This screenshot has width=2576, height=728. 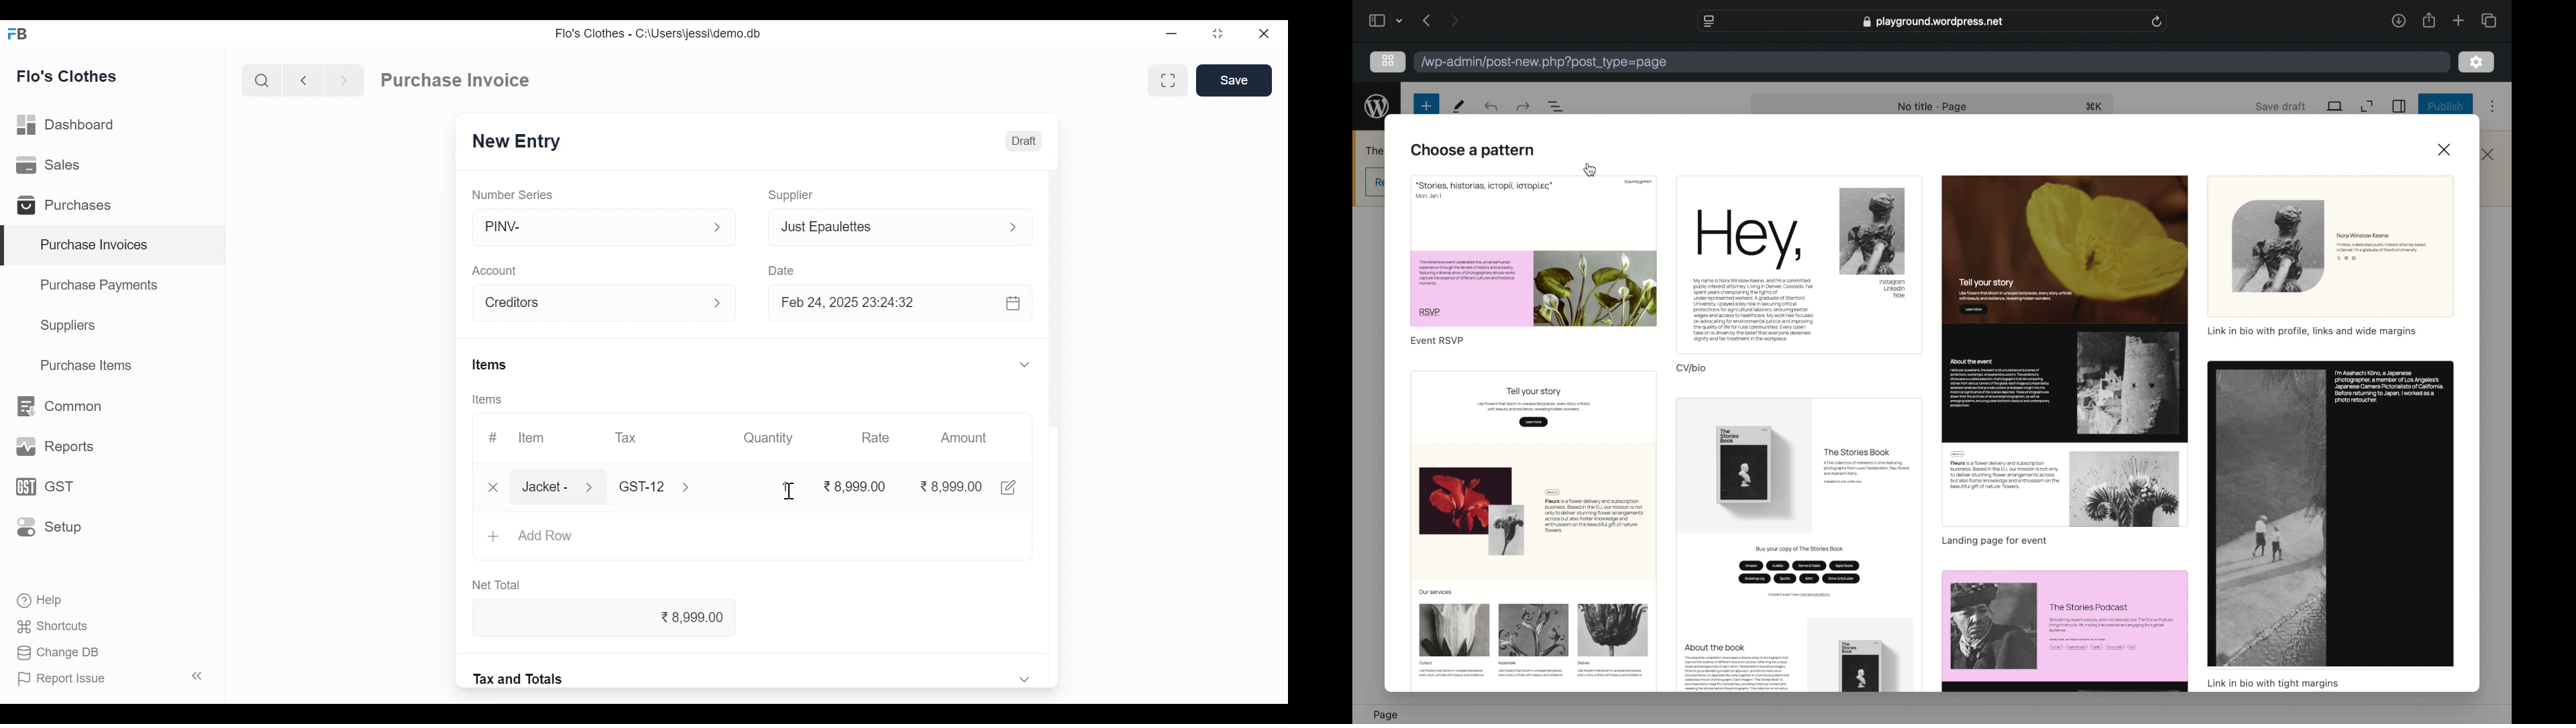 What do you see at coordinates (660, 32) in the screenshot?
I see `Flo's Clothes - C:\Users\jessi\demo.db` at bounding box center [660, 32].